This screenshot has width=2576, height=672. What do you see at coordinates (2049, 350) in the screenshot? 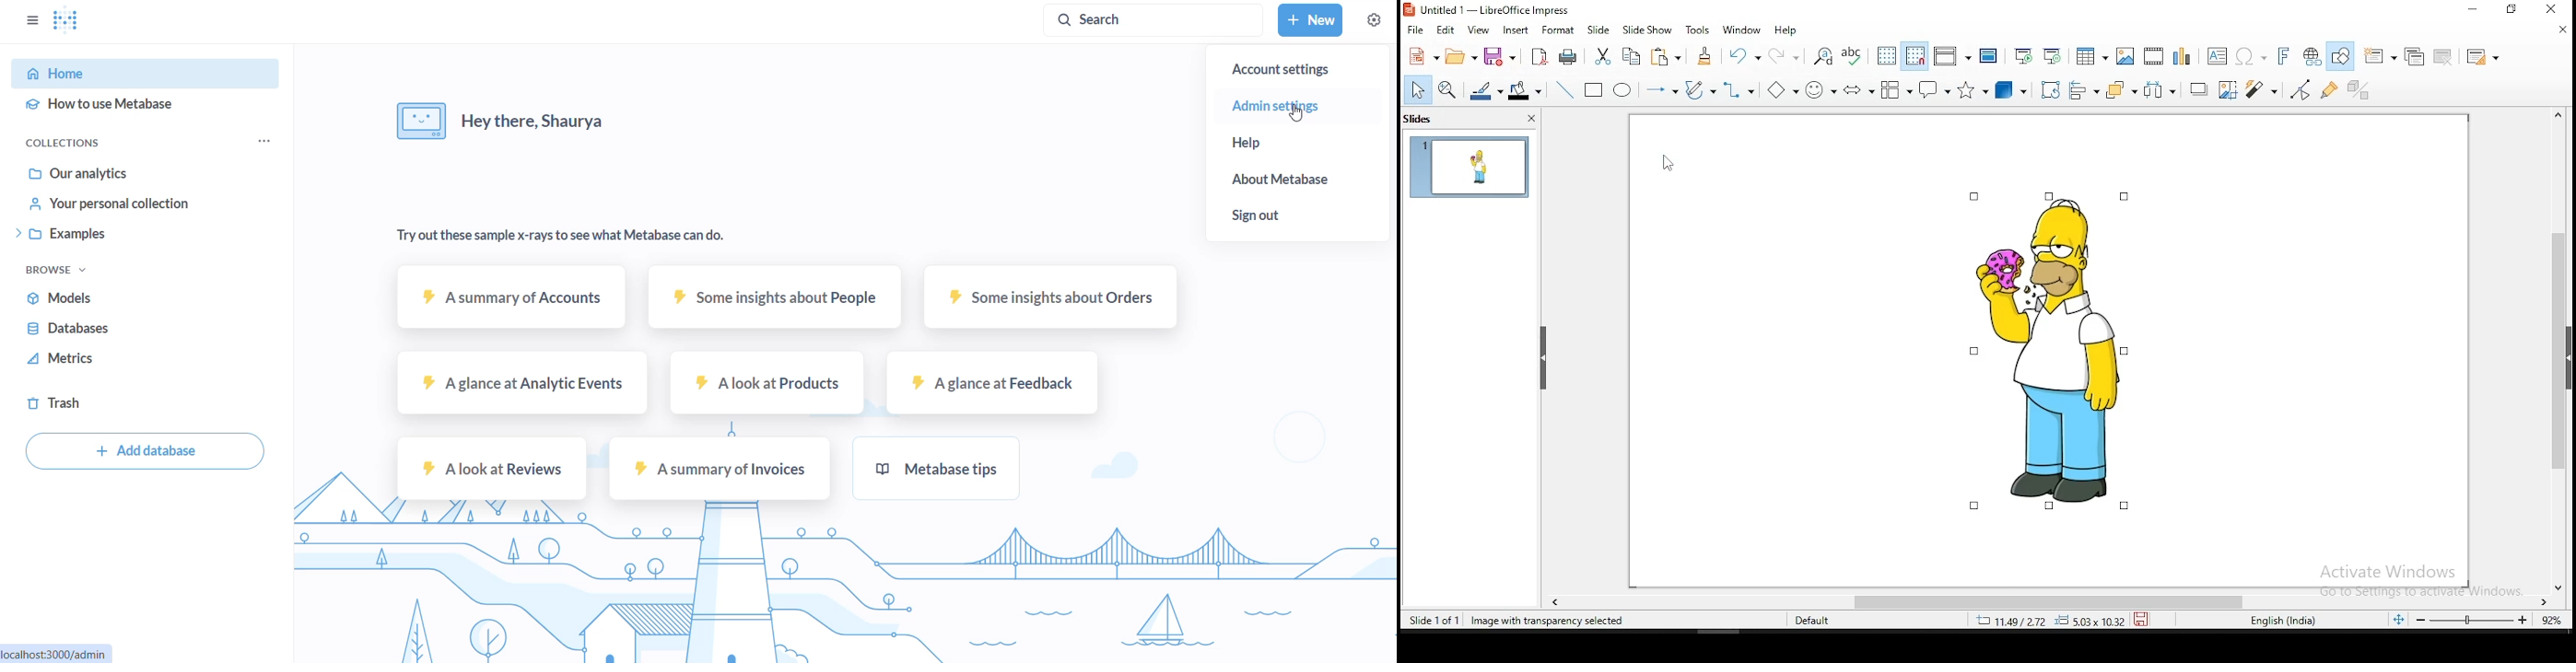
I see `image` at bounding box center [2049, 350].